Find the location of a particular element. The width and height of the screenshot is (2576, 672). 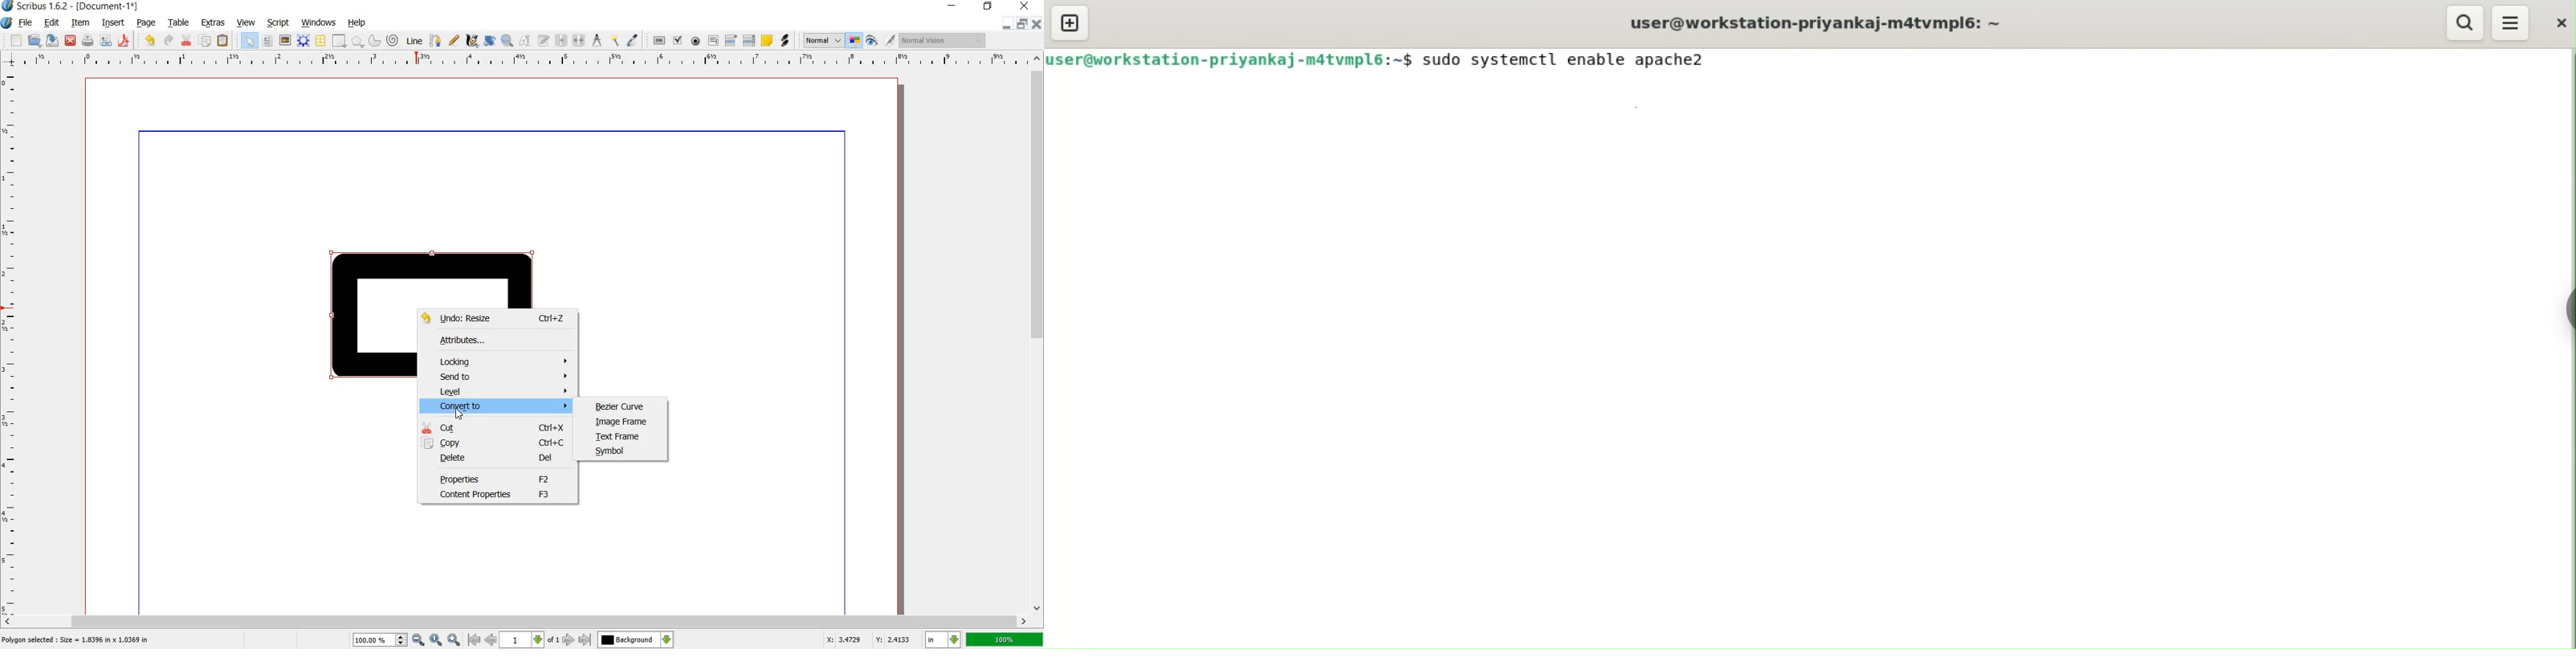

restore document is located at coordinates (1023, 23).